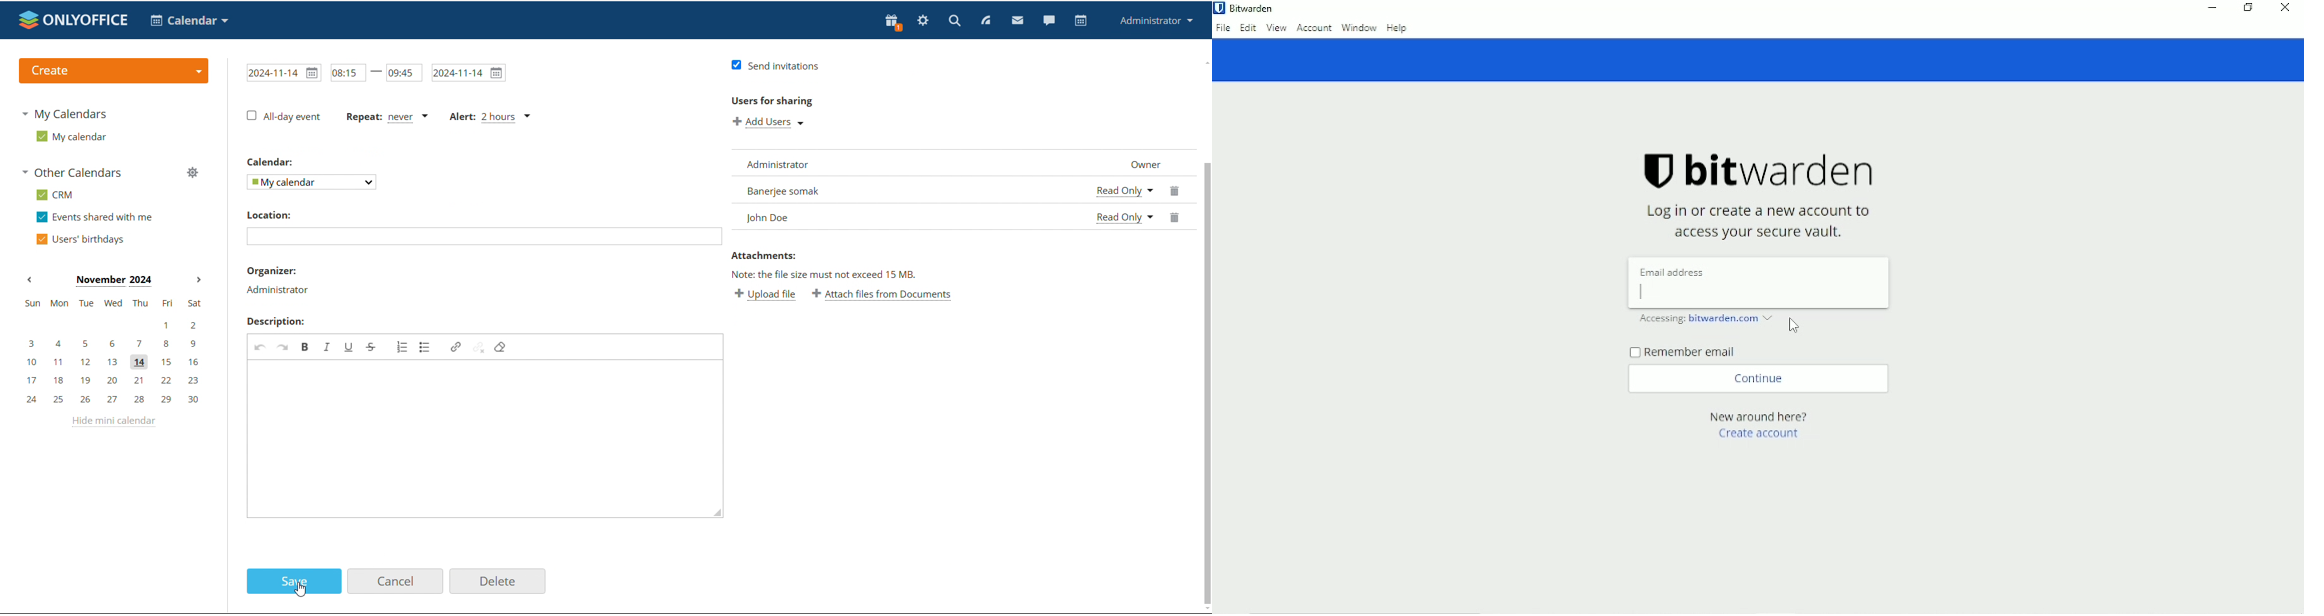 The height and width of the screenshot is (616, 2324). What do you see at coordinates (1357, 27) in the screenshot?
I see `Window` at bounding box center [1357, 27].